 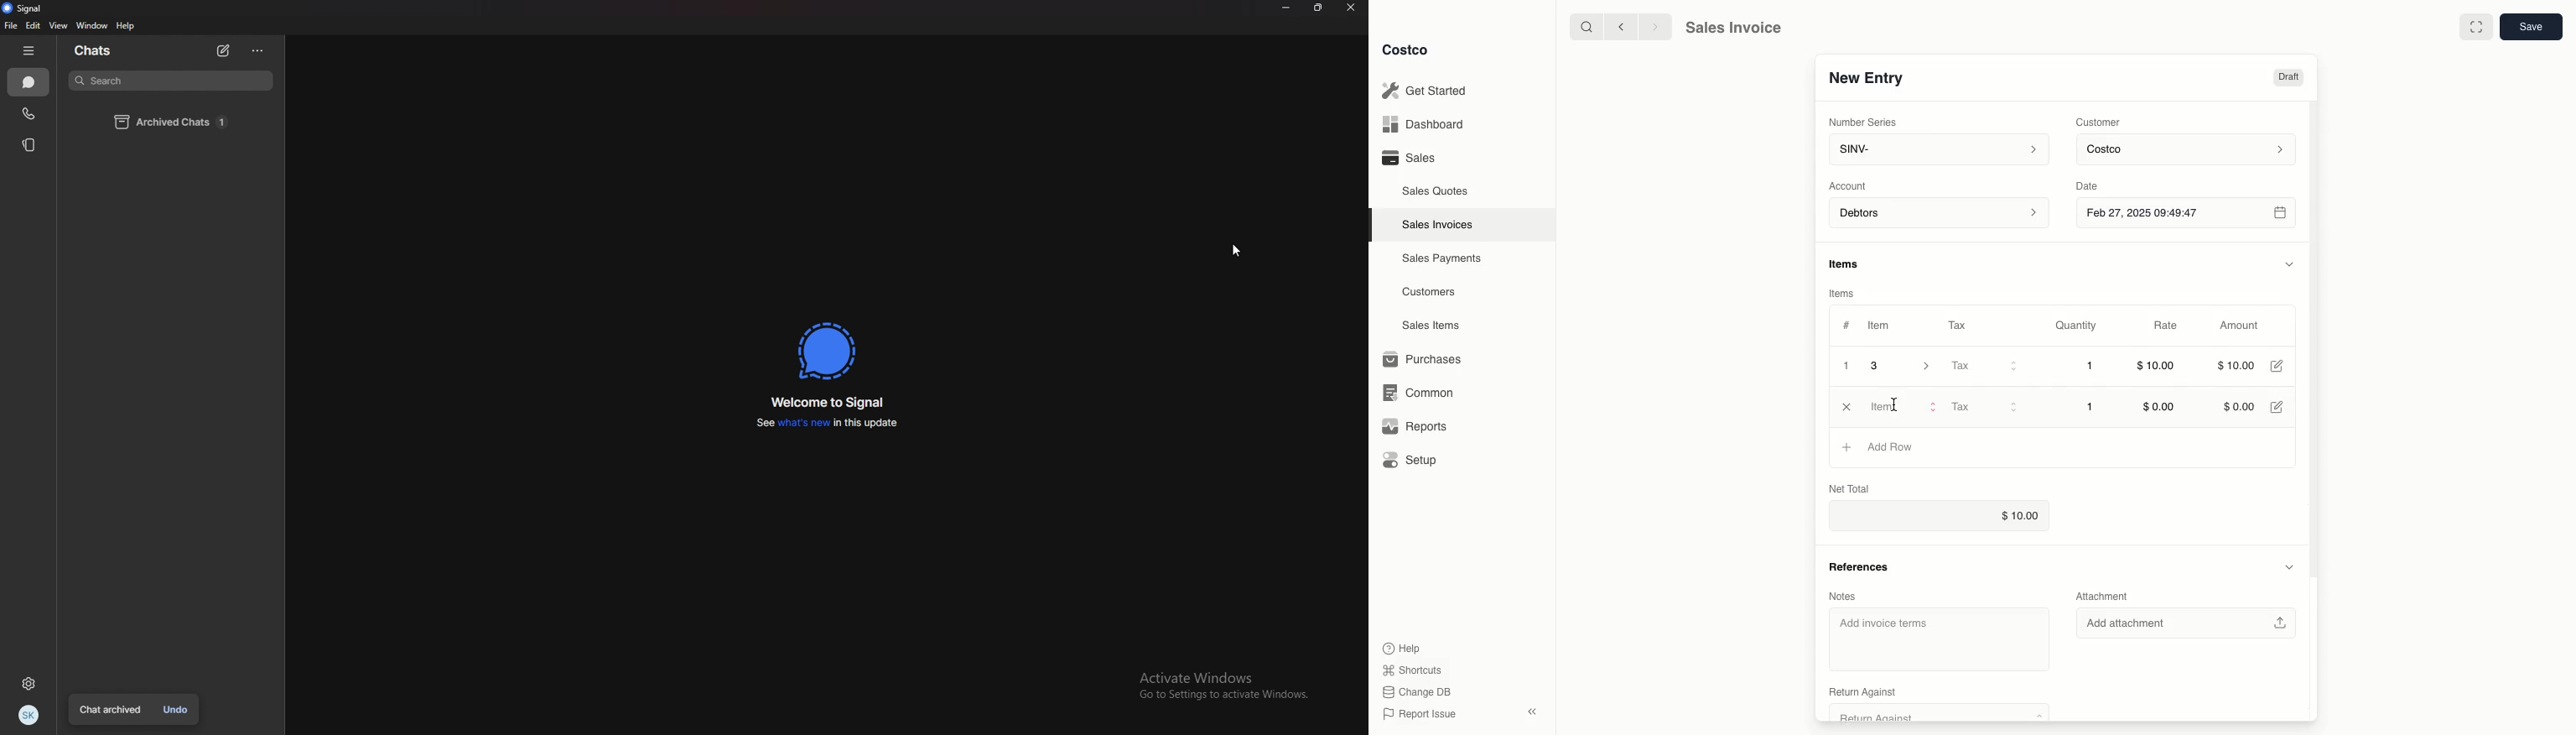 I want to click on Change DB, so click(x=1419, y=690).